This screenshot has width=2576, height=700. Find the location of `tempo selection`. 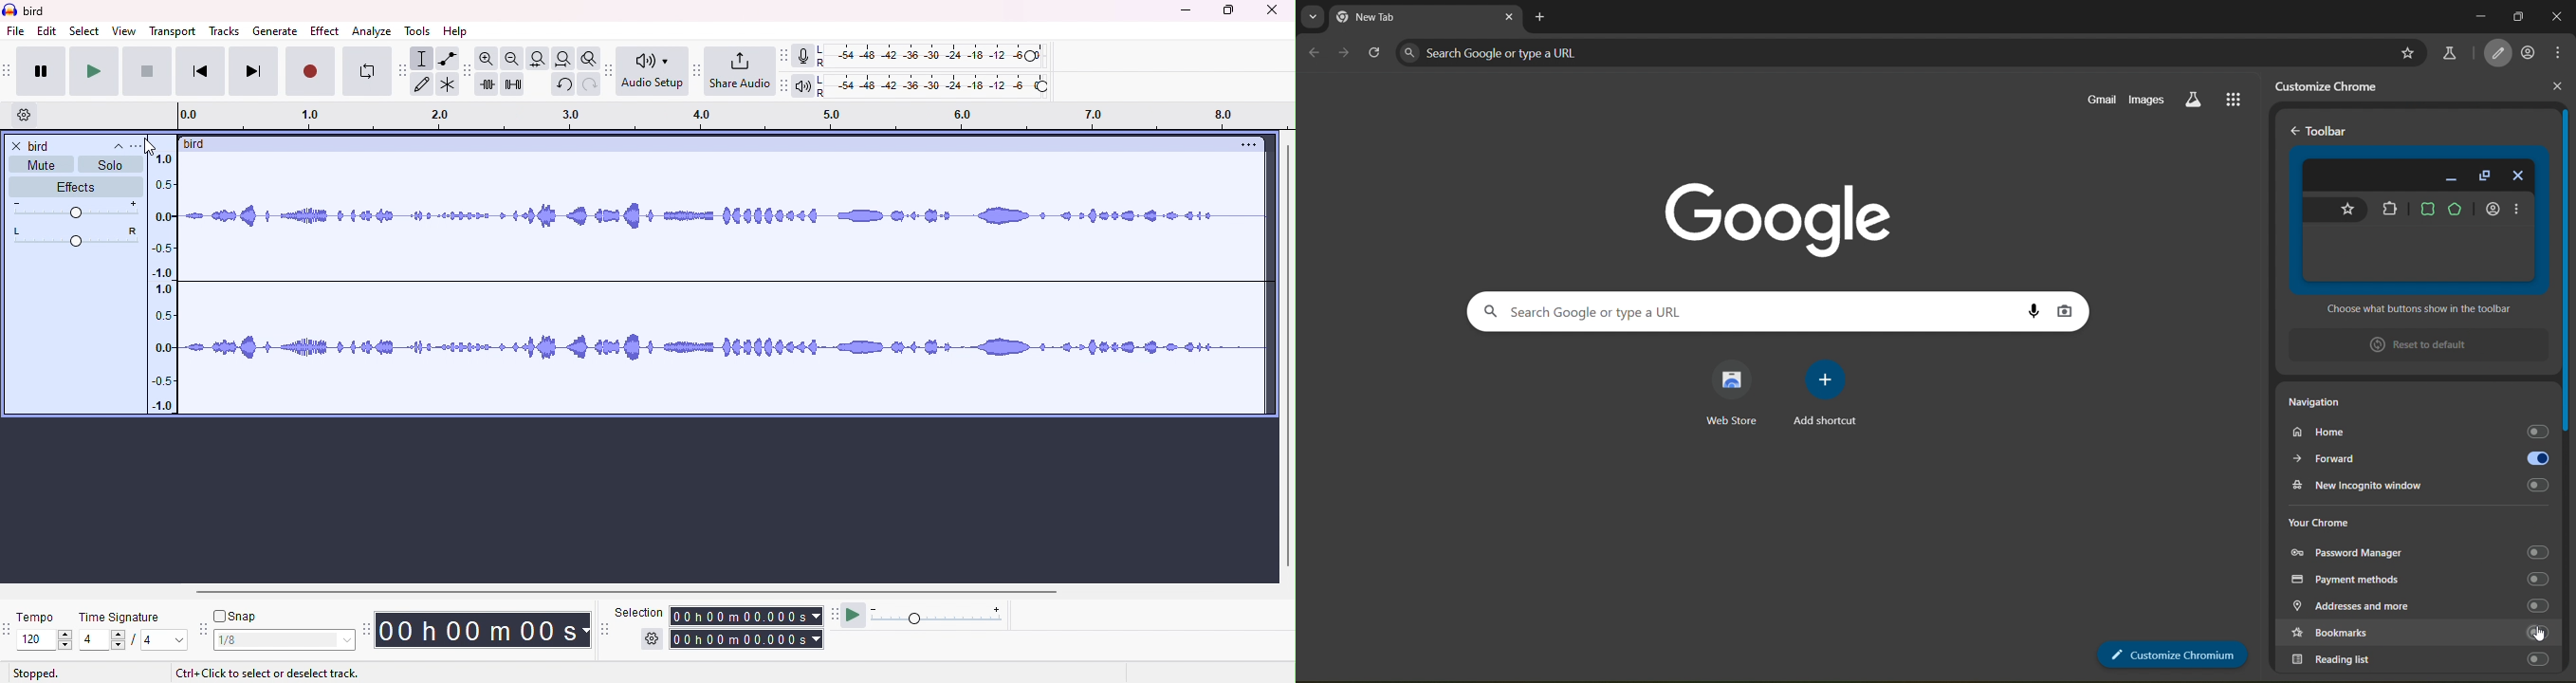

tempo selection is located at coordinates (37, 639).